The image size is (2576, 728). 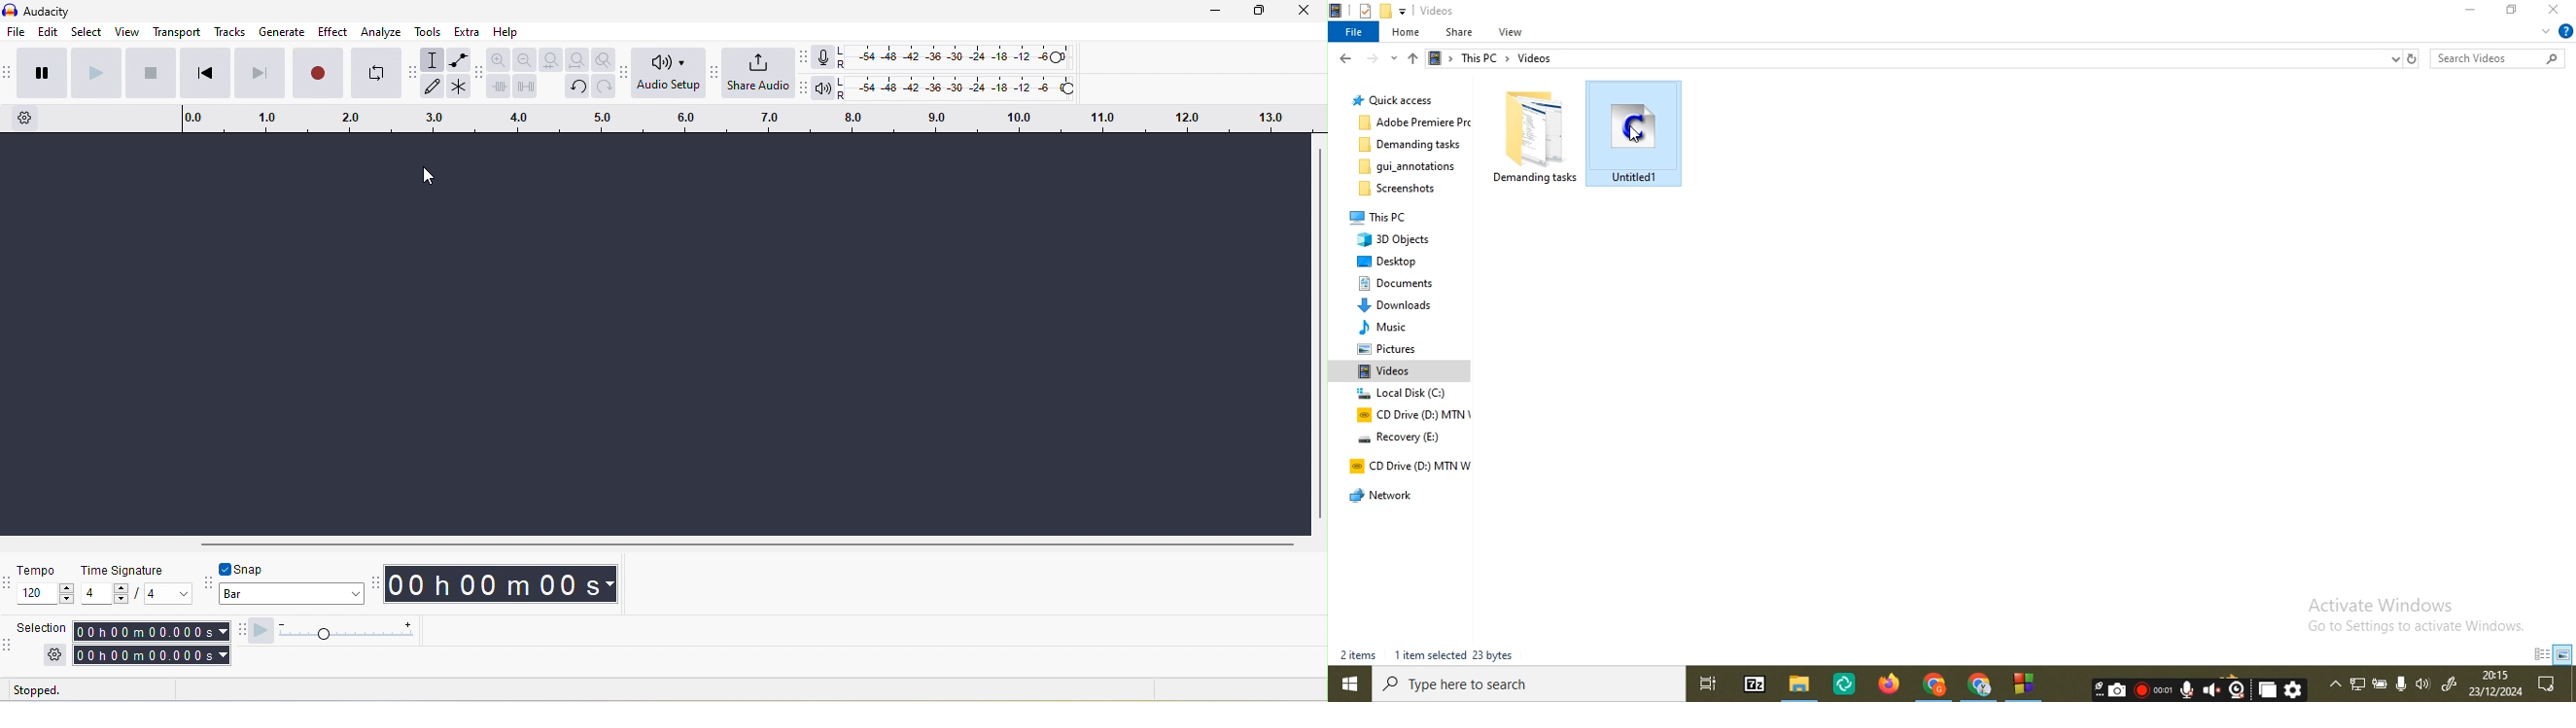 What do you see at coordinates (460, 58) in the screenshot?
I see `envelope tool` at bounding box center [460, 58].